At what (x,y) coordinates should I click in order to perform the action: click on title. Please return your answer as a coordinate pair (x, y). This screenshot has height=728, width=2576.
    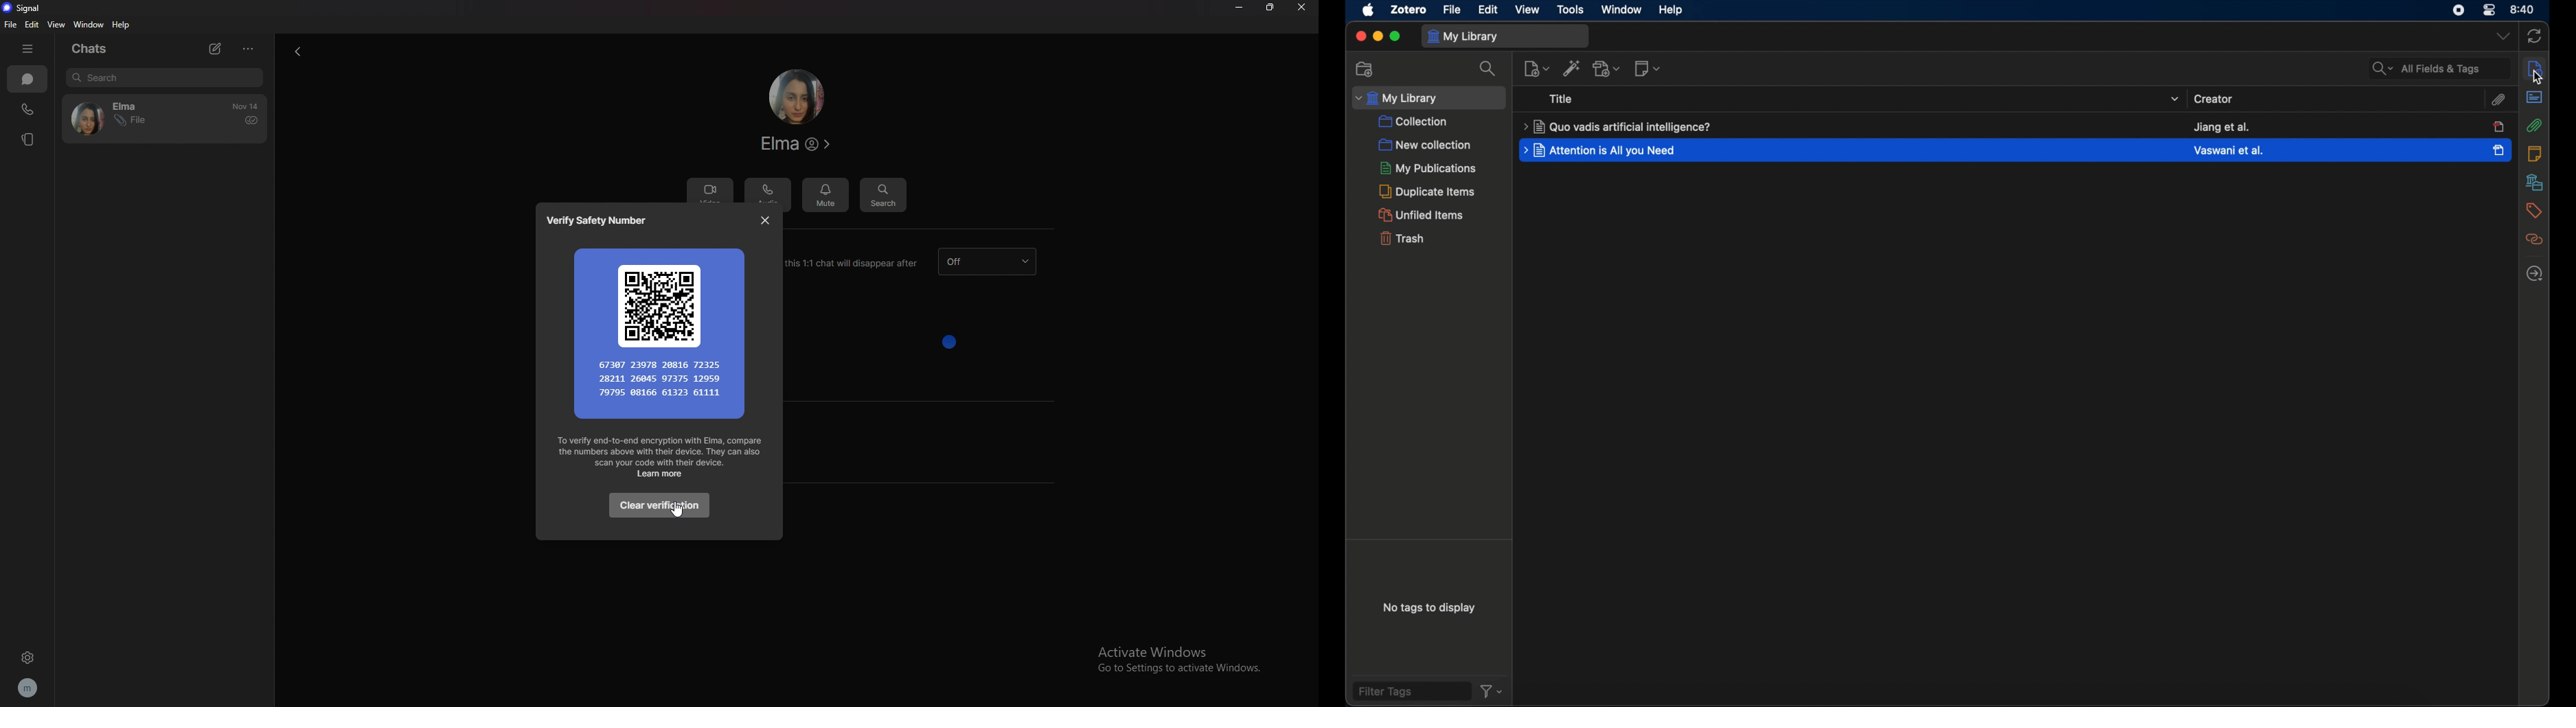
    Looking at the image, I should click on (1562, 99).